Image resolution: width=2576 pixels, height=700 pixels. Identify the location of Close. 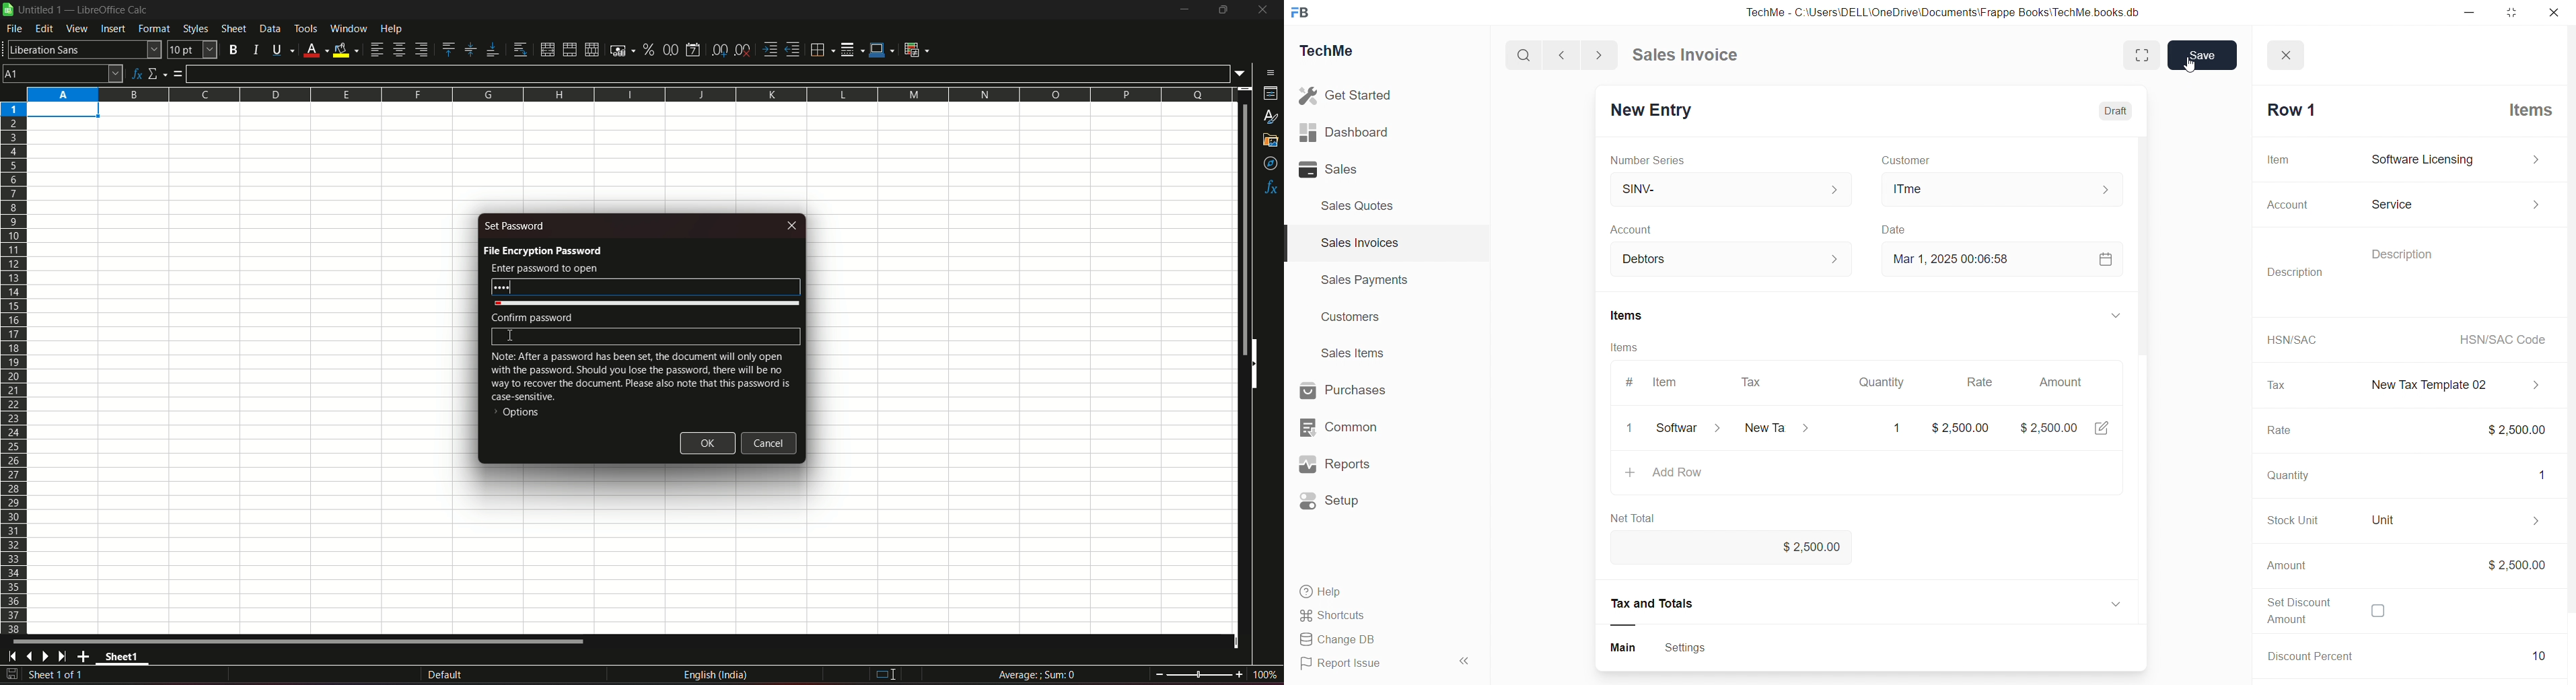
(2557, 15).